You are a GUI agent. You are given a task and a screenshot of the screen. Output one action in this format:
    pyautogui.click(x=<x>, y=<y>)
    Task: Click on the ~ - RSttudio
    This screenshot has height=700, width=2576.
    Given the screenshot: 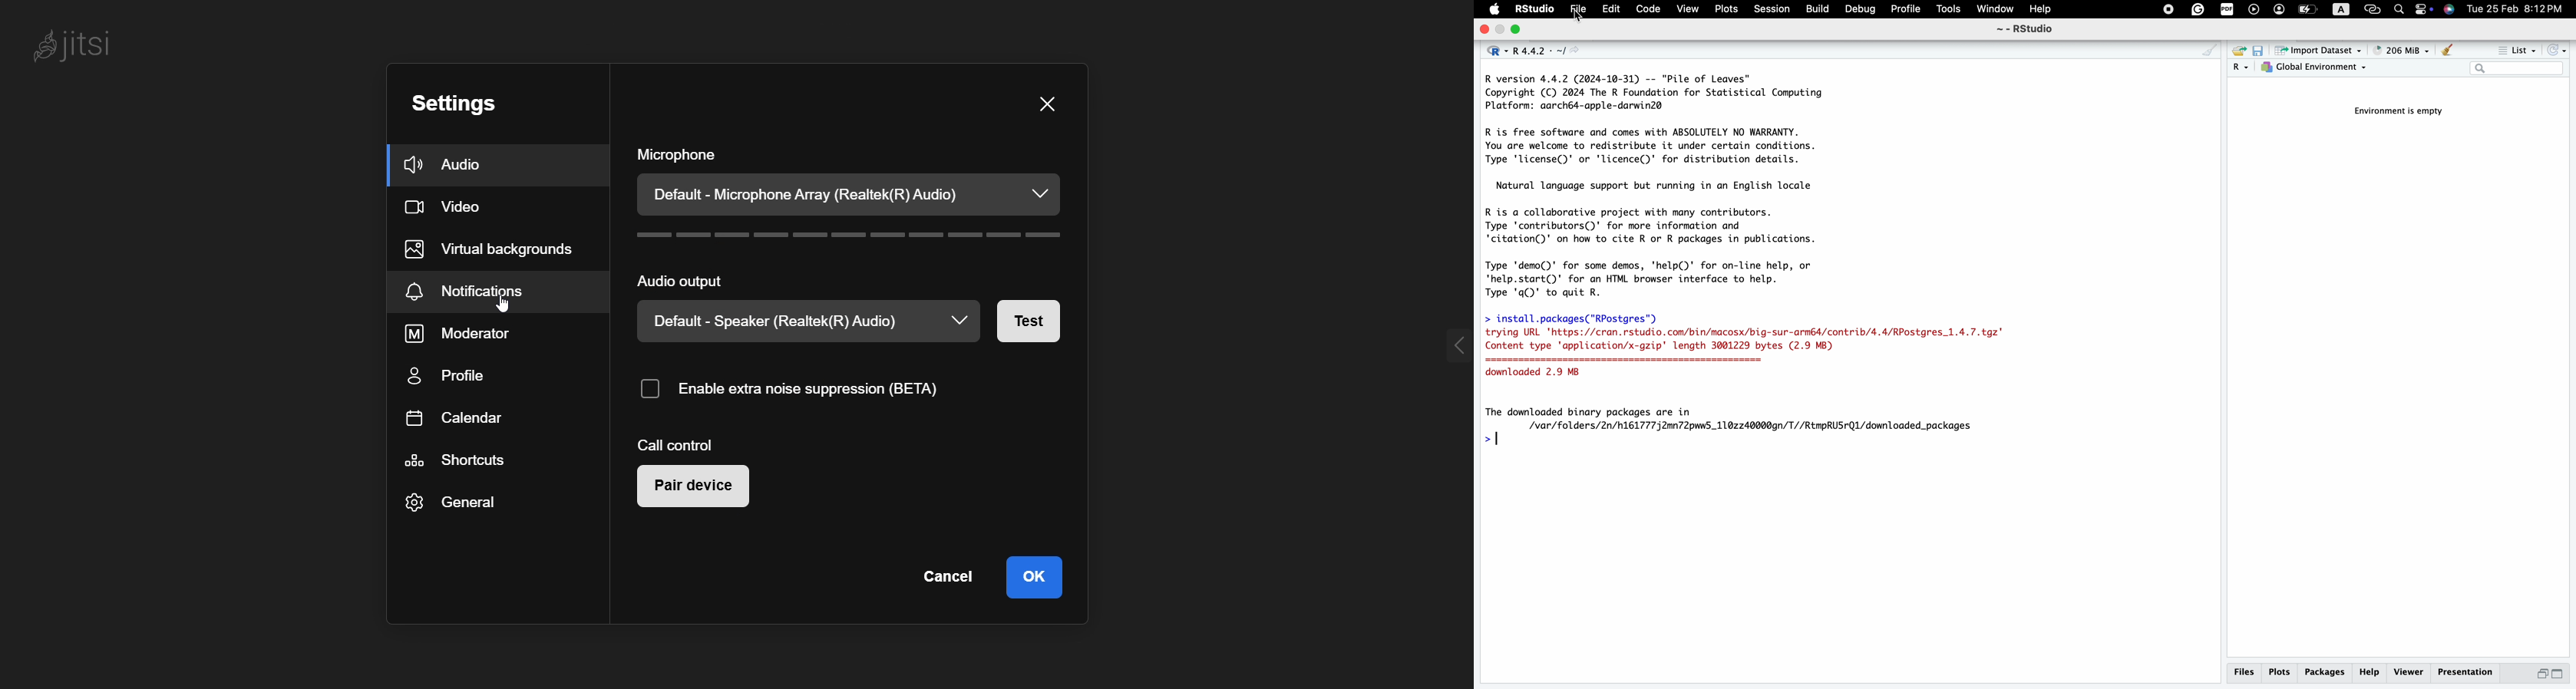 What is the action you would take?
    pyautogui.click(x=2024, y=31)
    